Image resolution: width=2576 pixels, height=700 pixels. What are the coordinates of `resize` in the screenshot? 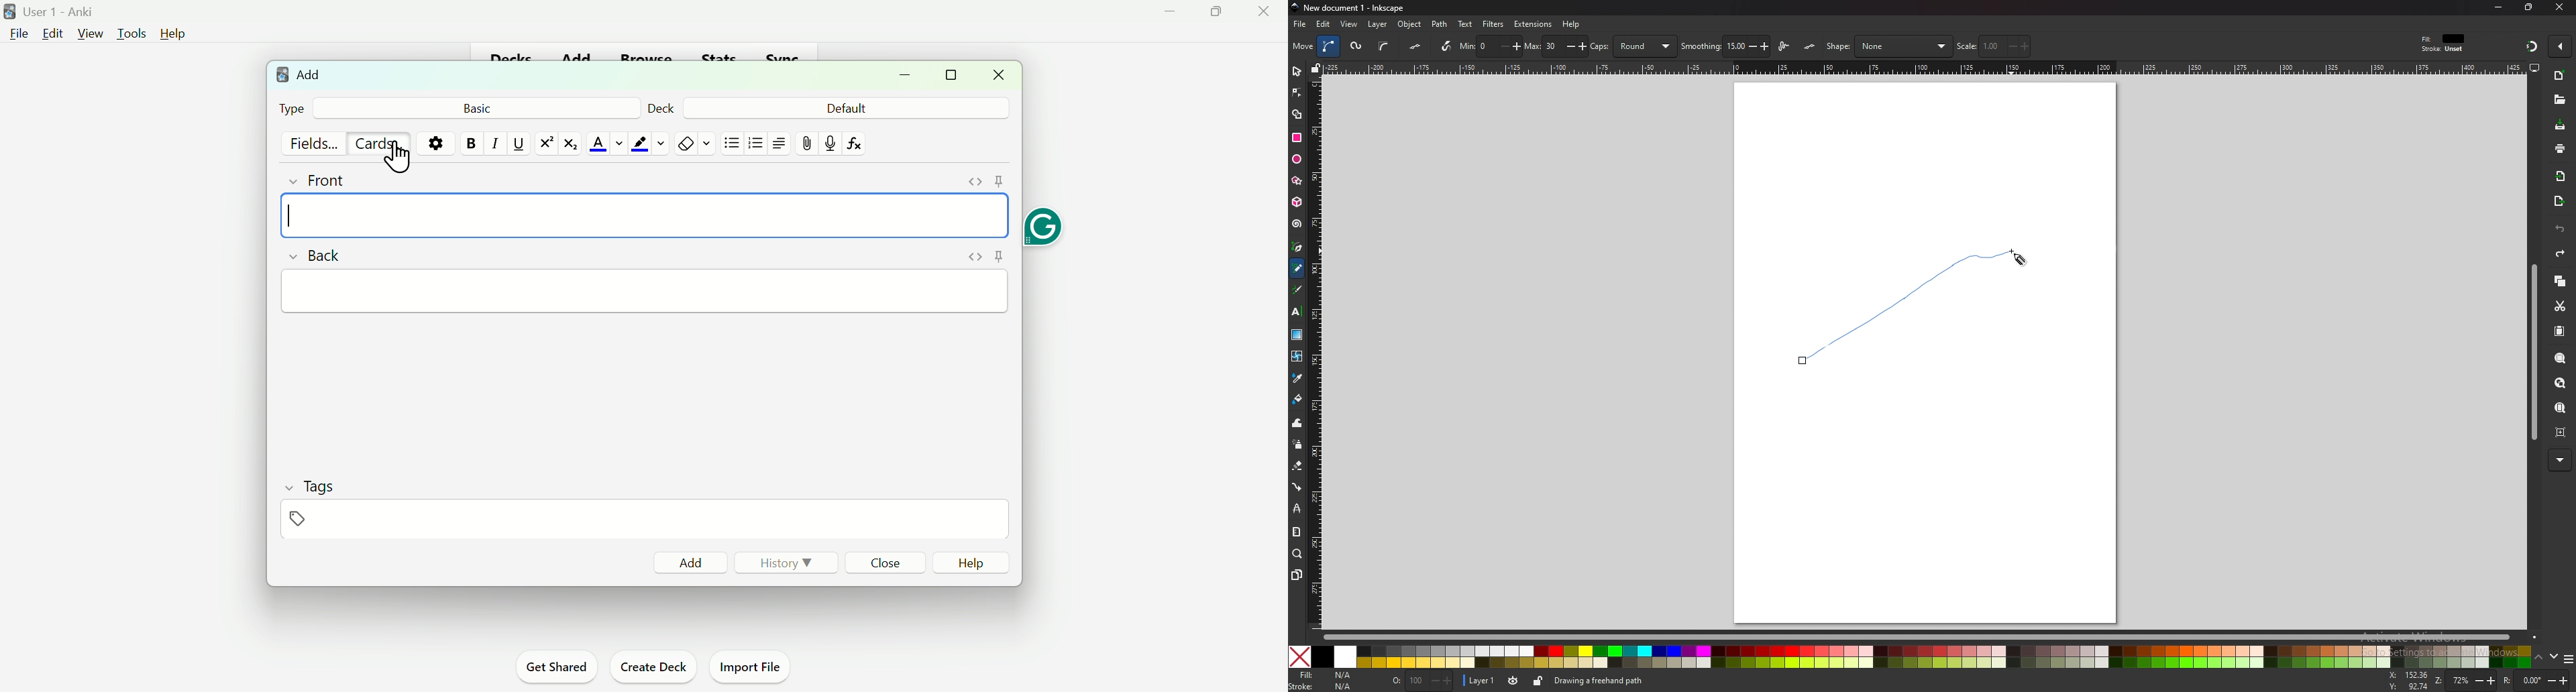 It's located at (1216, 11).